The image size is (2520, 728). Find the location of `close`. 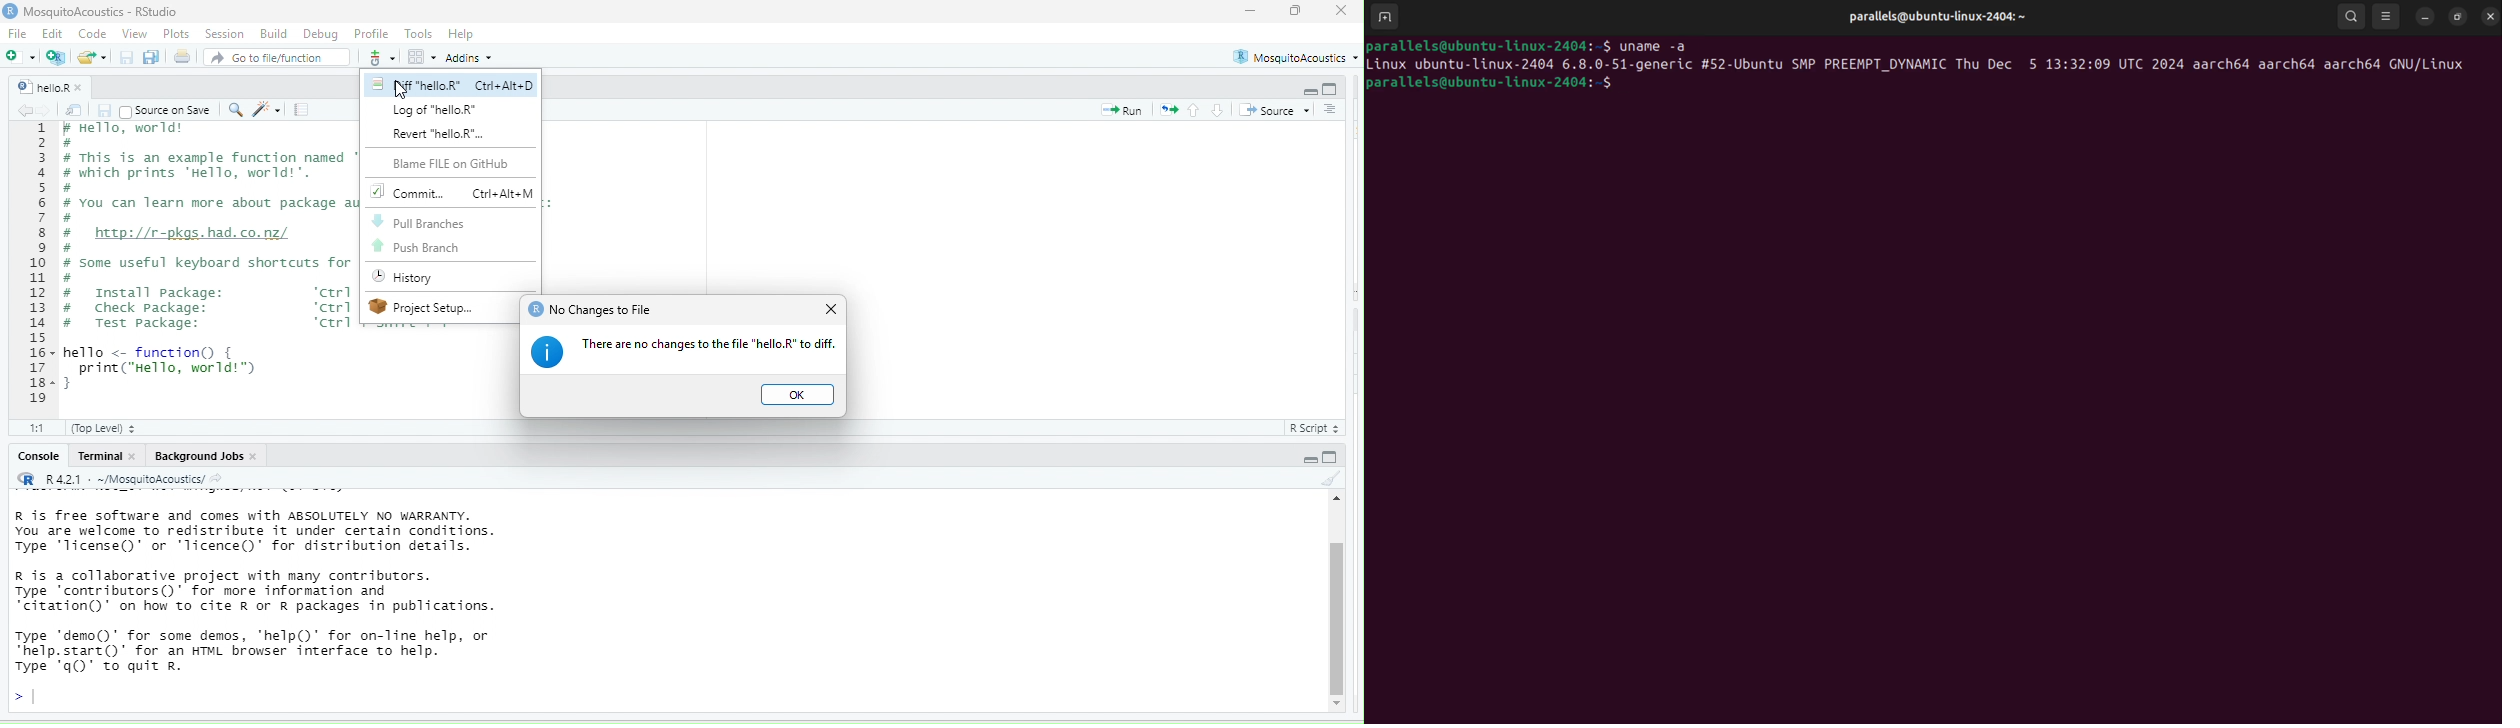

close is located at coordinates (135, 456).